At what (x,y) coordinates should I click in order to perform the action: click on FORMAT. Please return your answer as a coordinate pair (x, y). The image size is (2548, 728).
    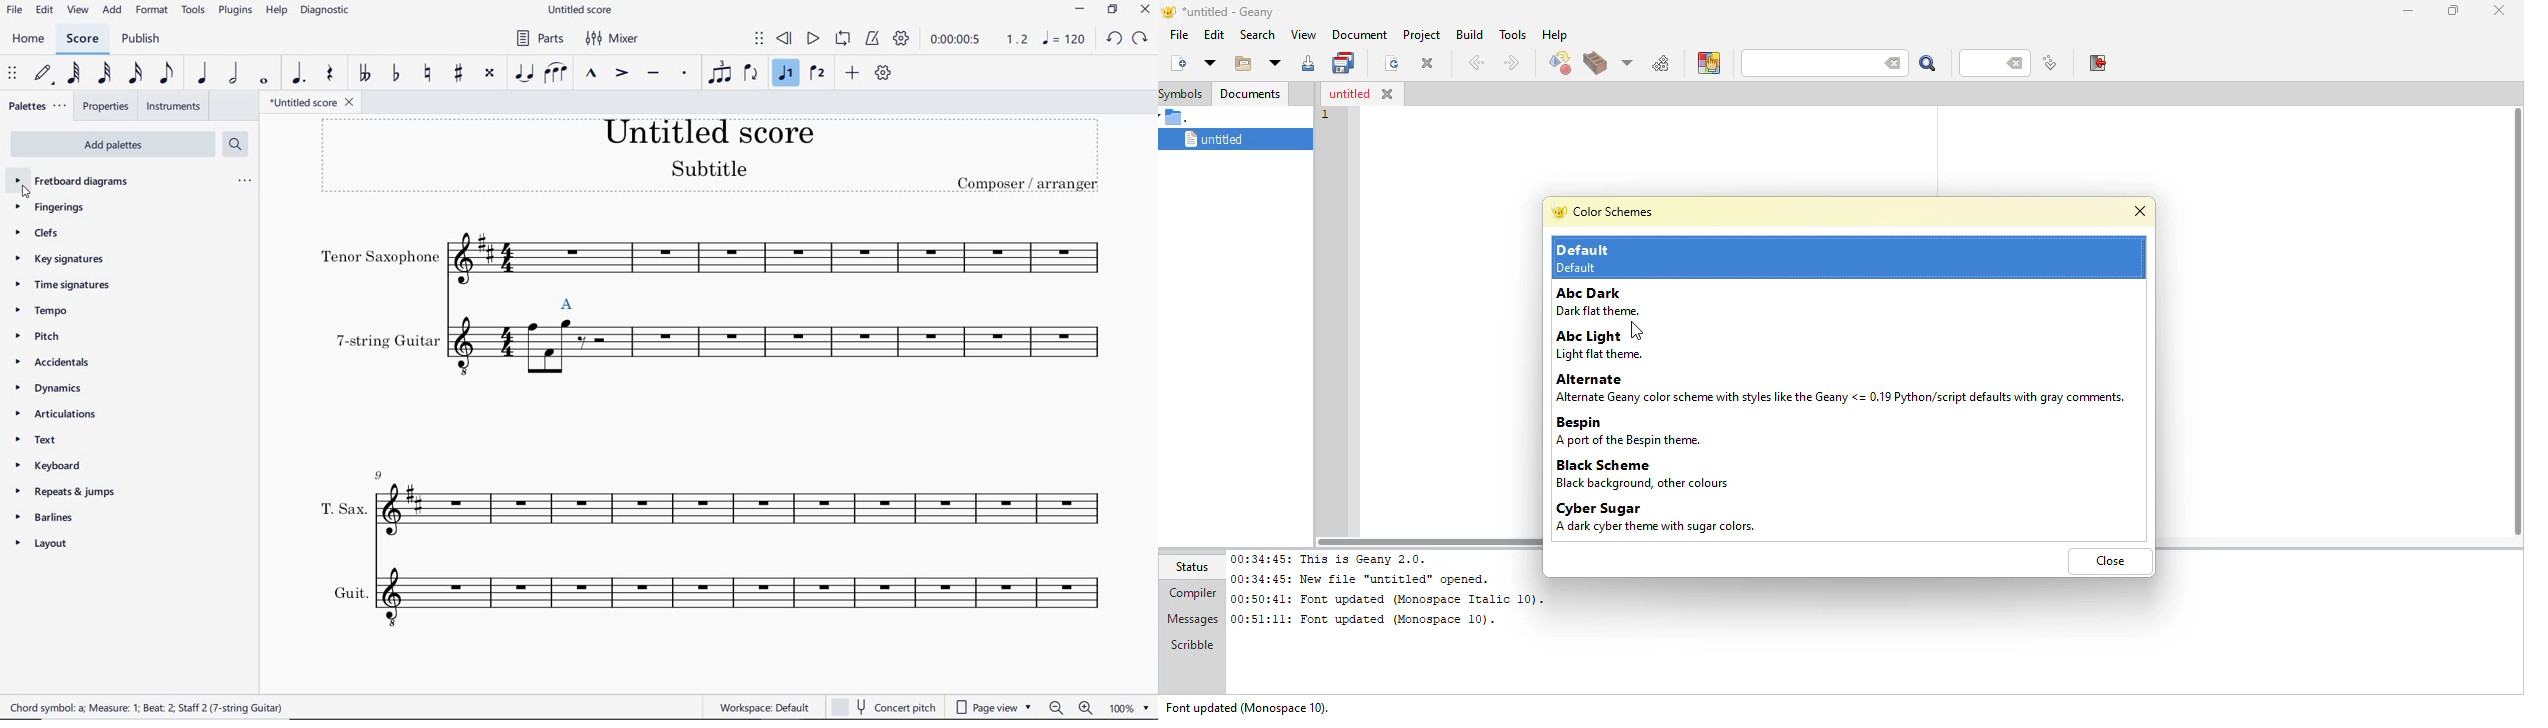
    Looking at the image, I should click on (152, 11).